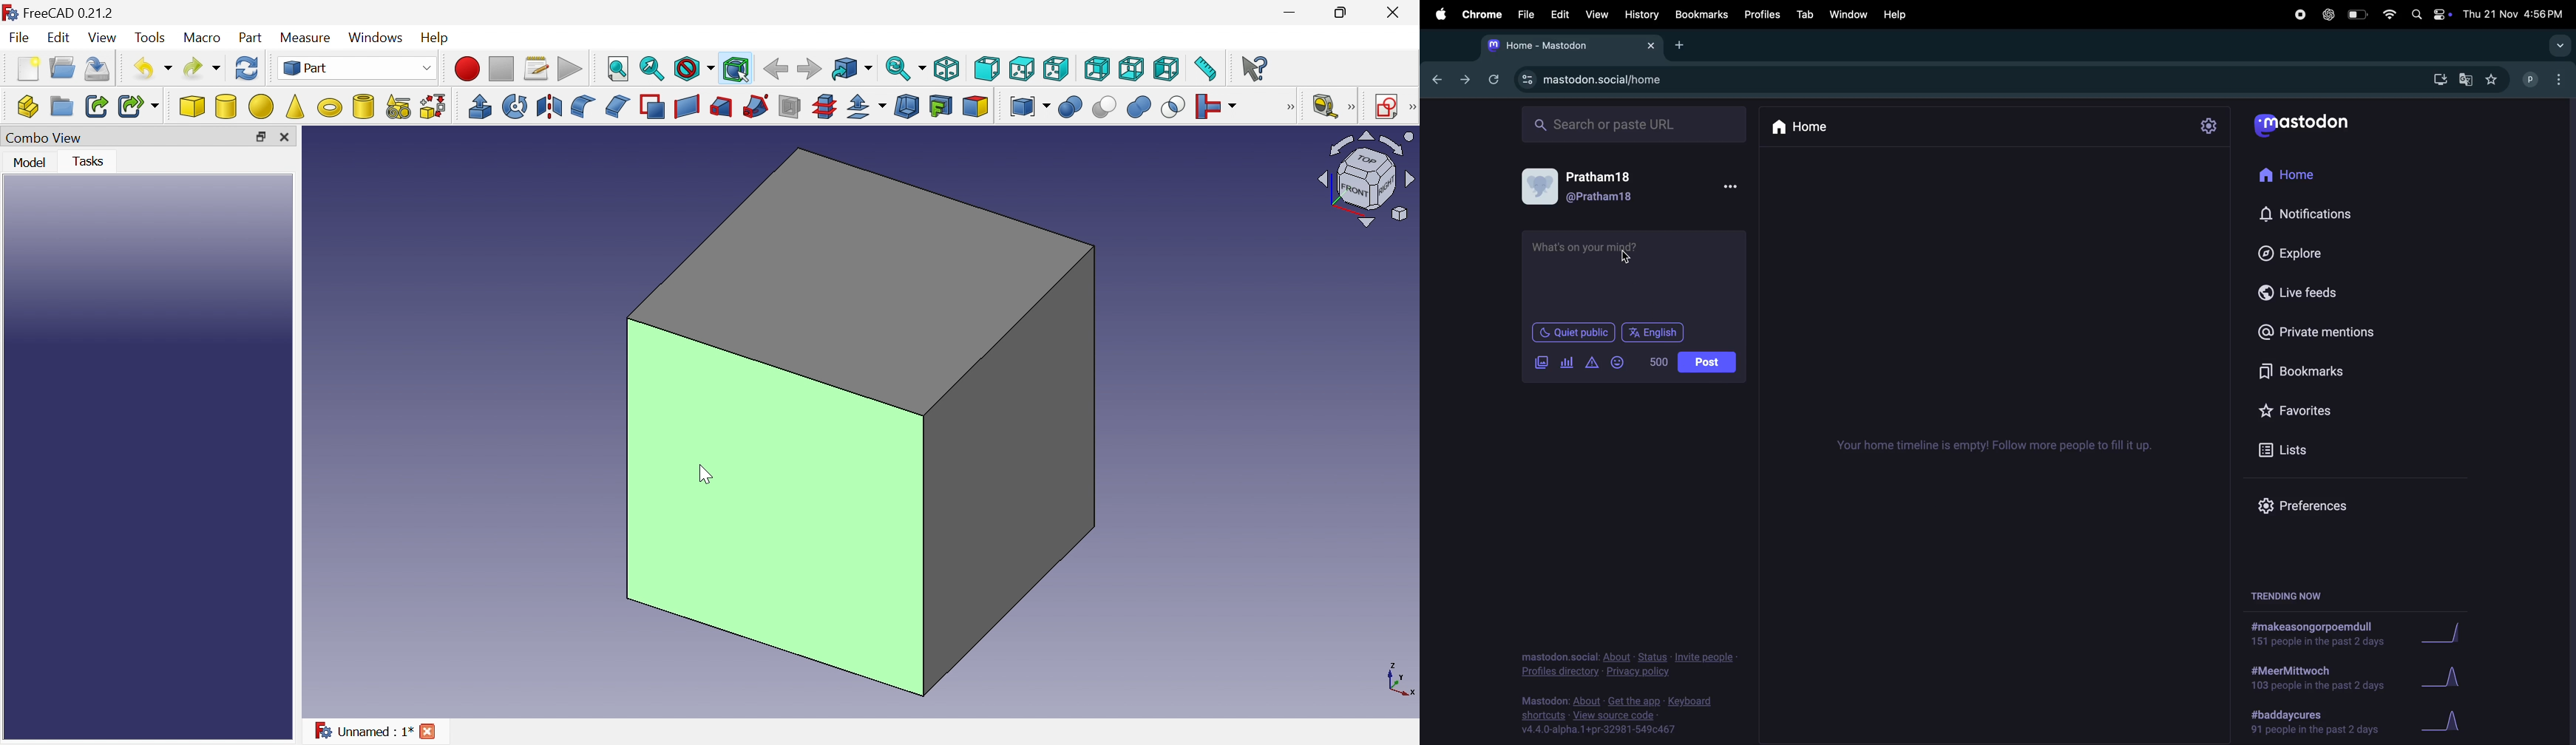  Describe the element at coordinates (1575, 332) in the screenshot. I see `Quiet in public` at that location.